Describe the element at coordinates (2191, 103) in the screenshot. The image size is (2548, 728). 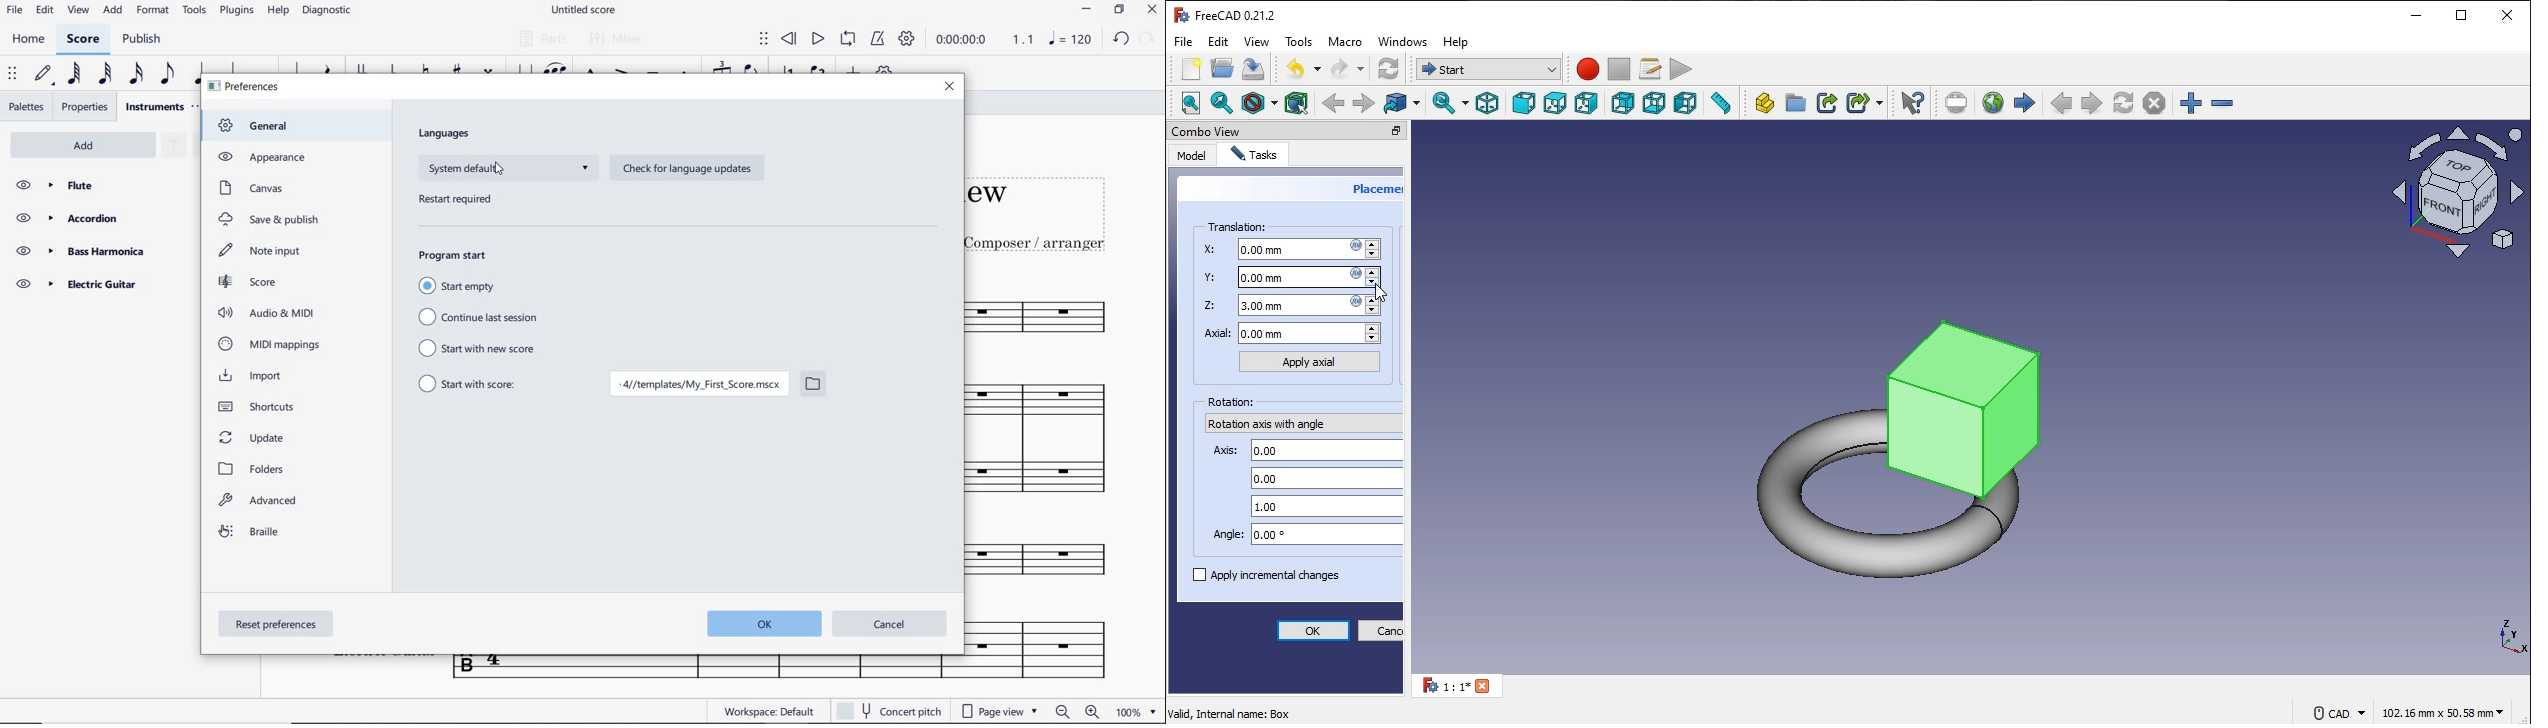
I see `zoom in` at that location.